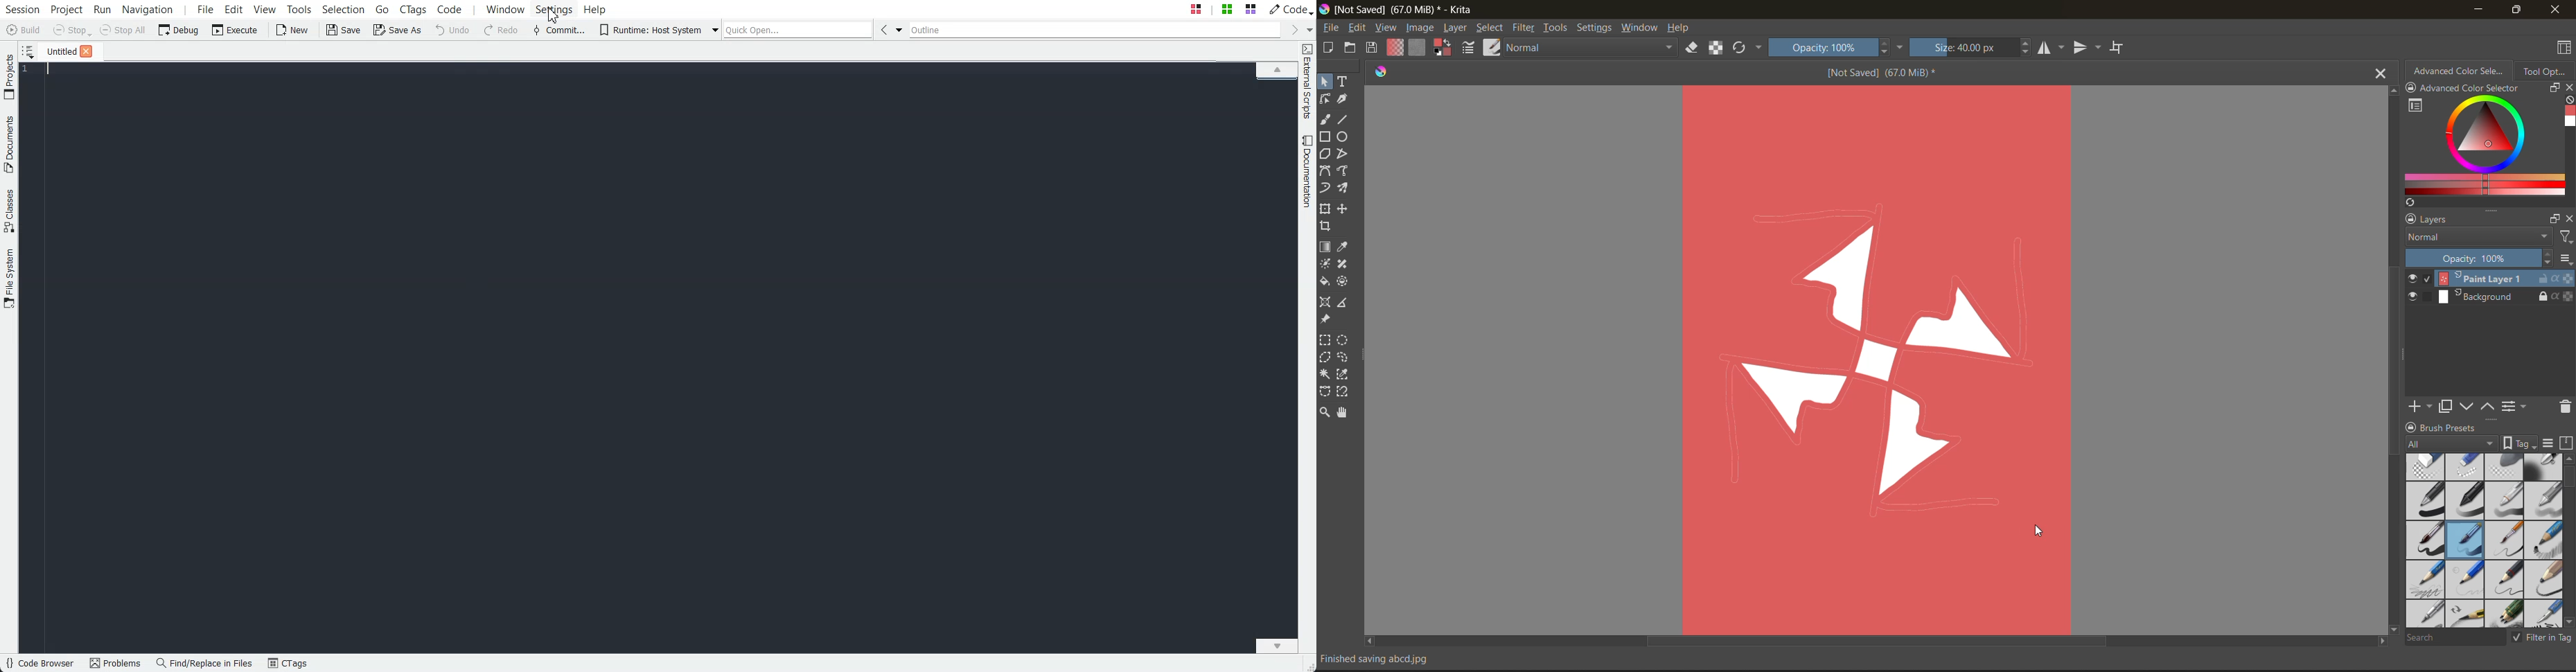 The width and height of the screenshot is (2576, 672). I want to click on filter tag, so click(2542, 639).